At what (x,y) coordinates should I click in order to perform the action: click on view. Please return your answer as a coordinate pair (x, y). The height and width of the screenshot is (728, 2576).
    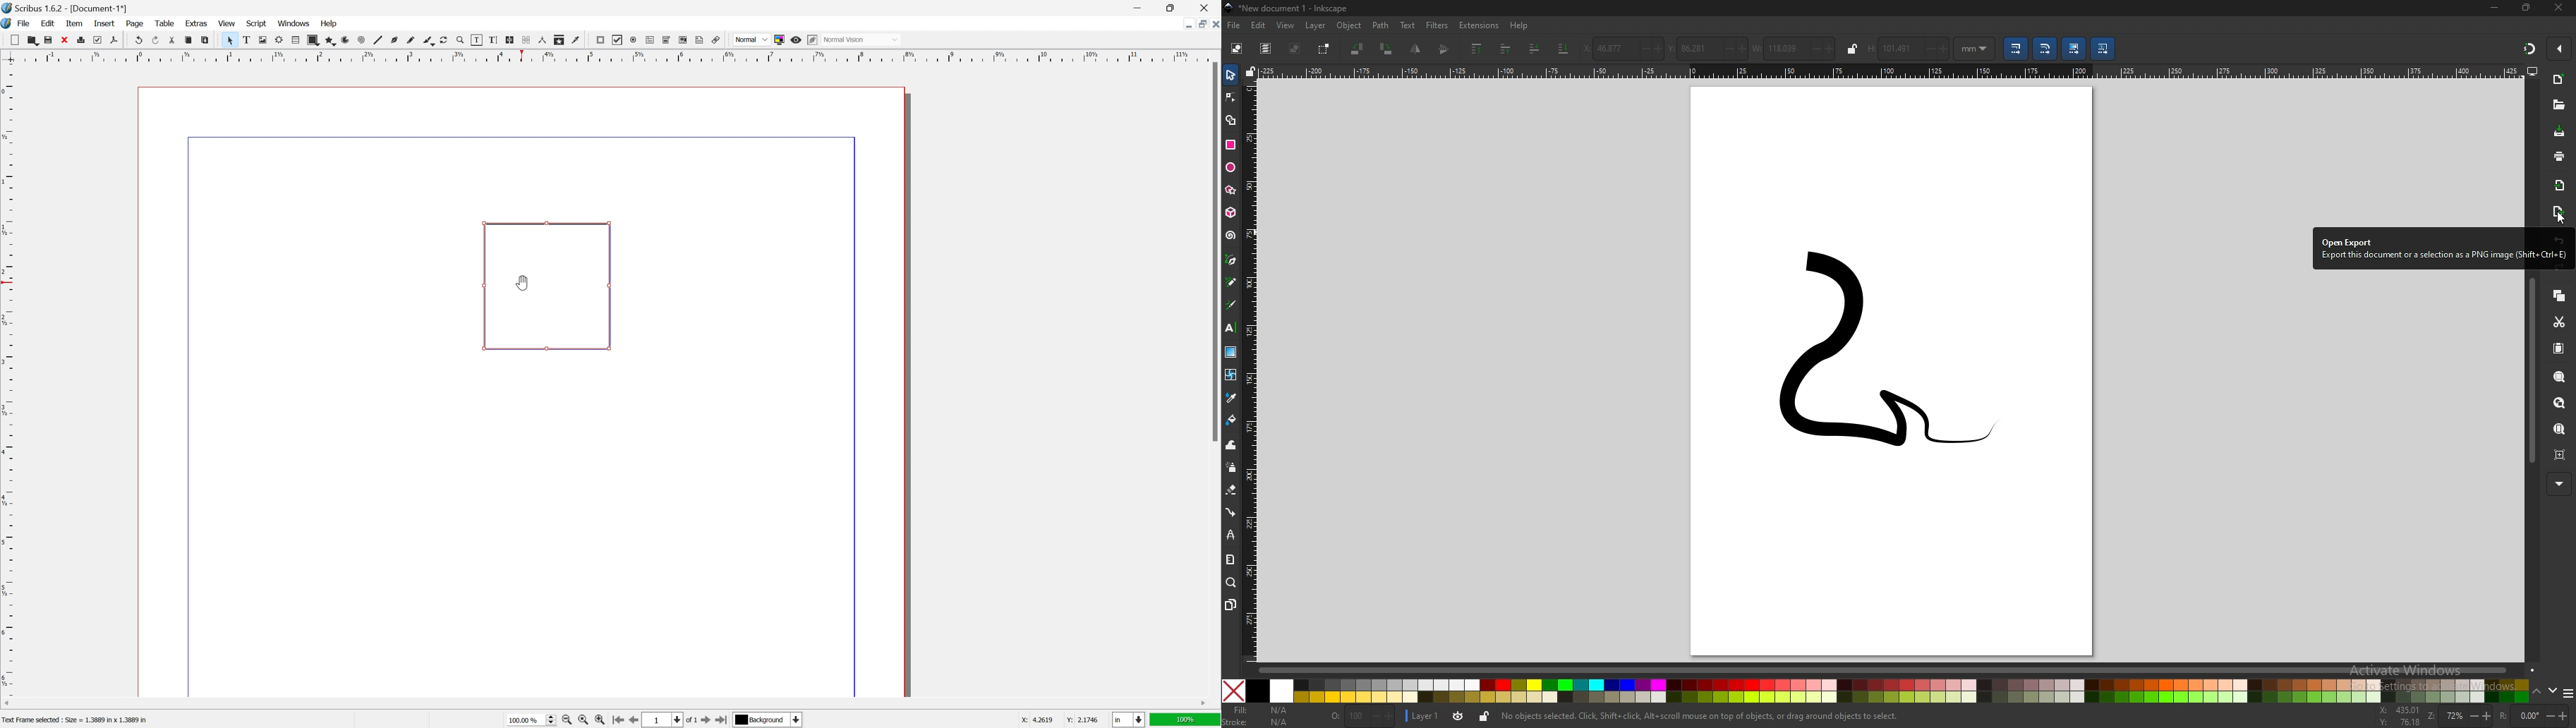
    Looking at the image, I should click on (226, 22).